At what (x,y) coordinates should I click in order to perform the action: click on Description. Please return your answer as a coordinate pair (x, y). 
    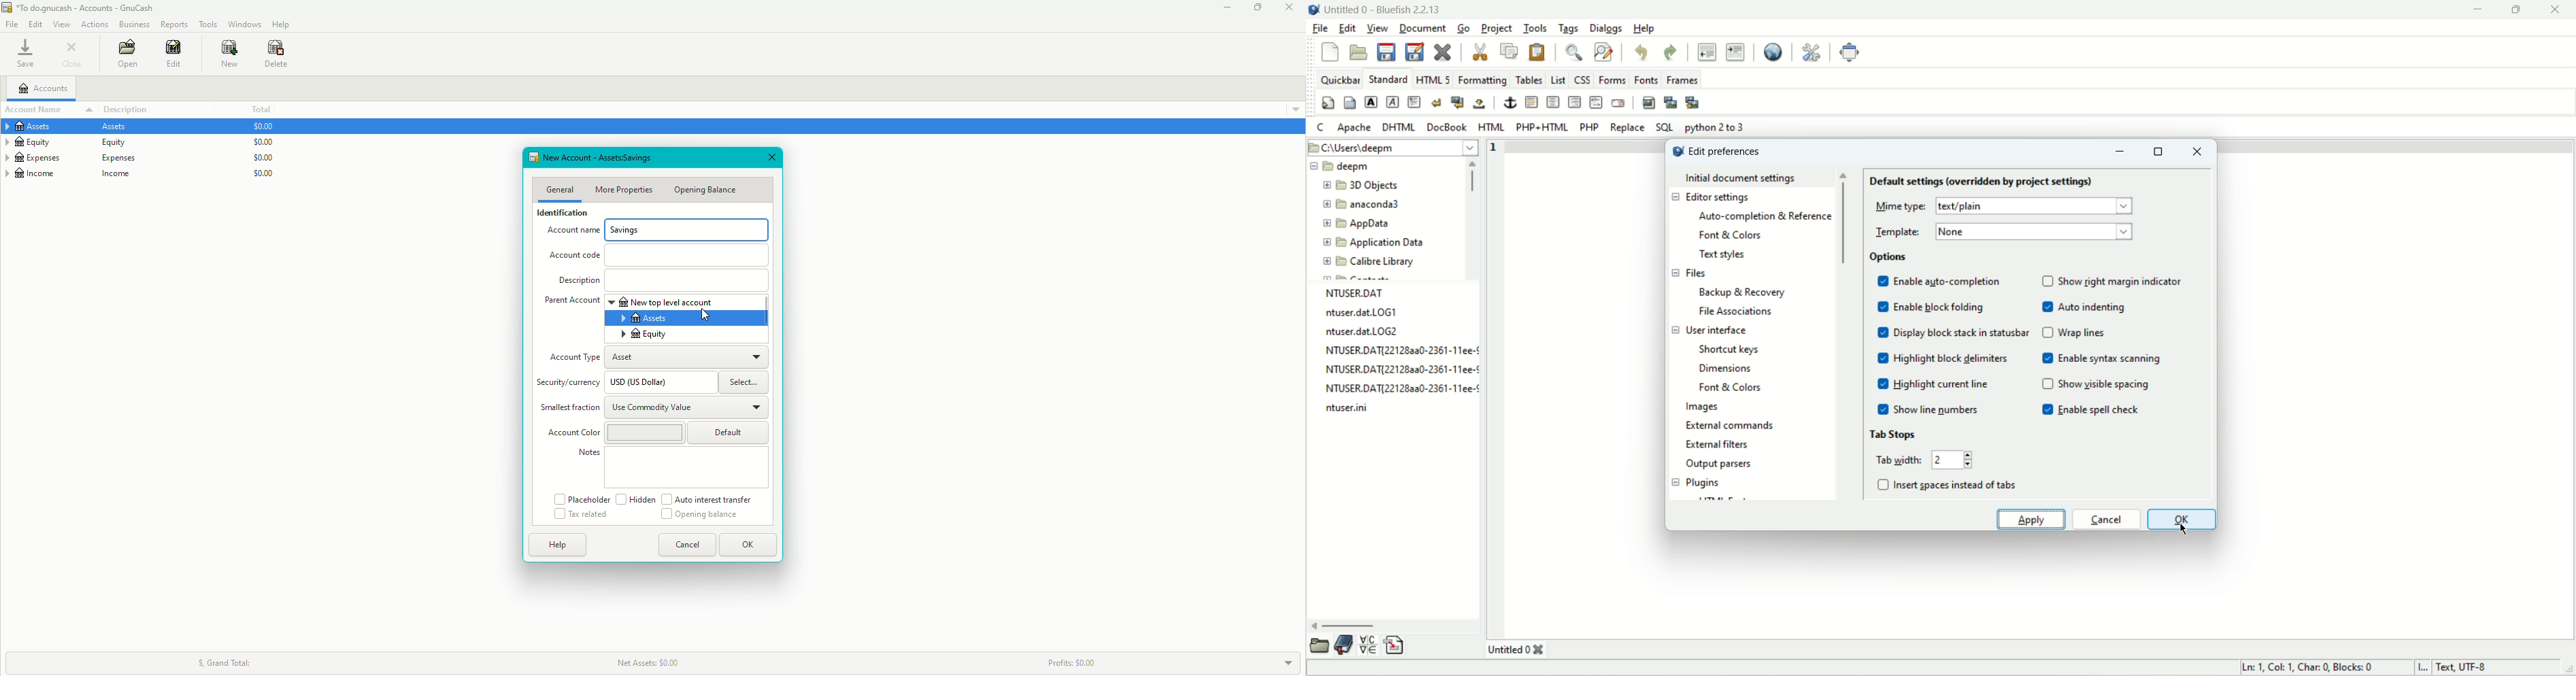
    Looking at the image, I should click on (135, 108).